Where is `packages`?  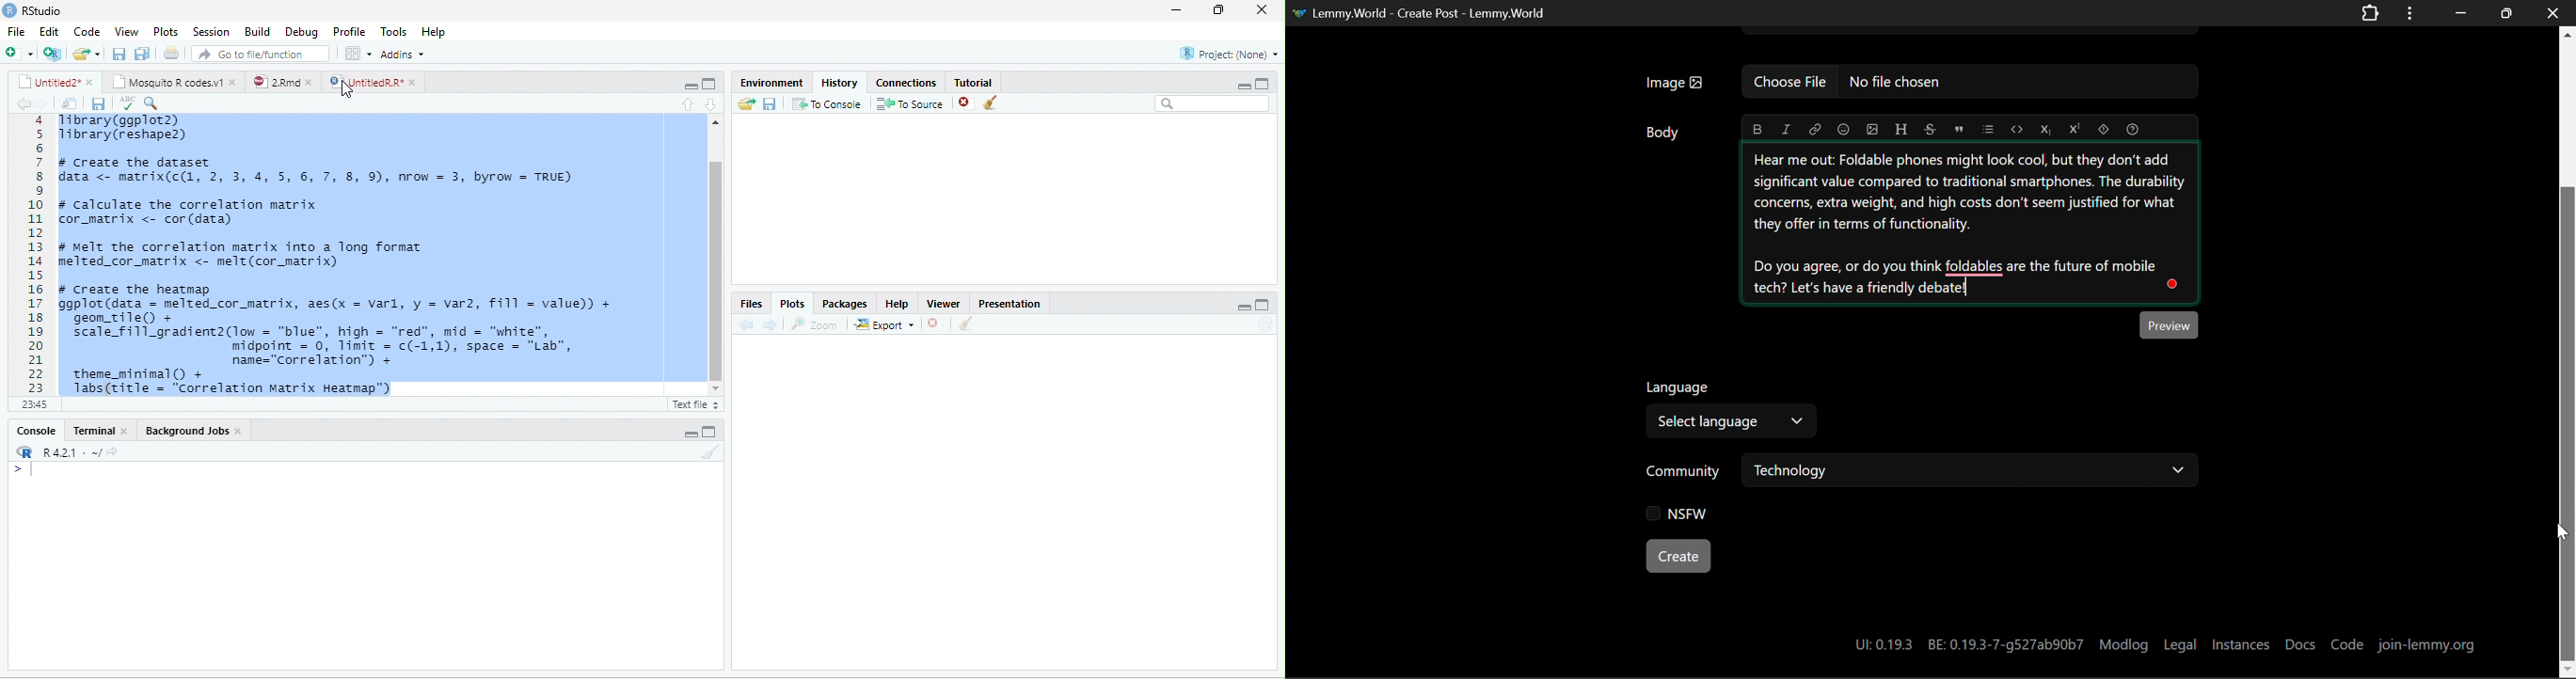 packages is located at coordinates (844, 303).